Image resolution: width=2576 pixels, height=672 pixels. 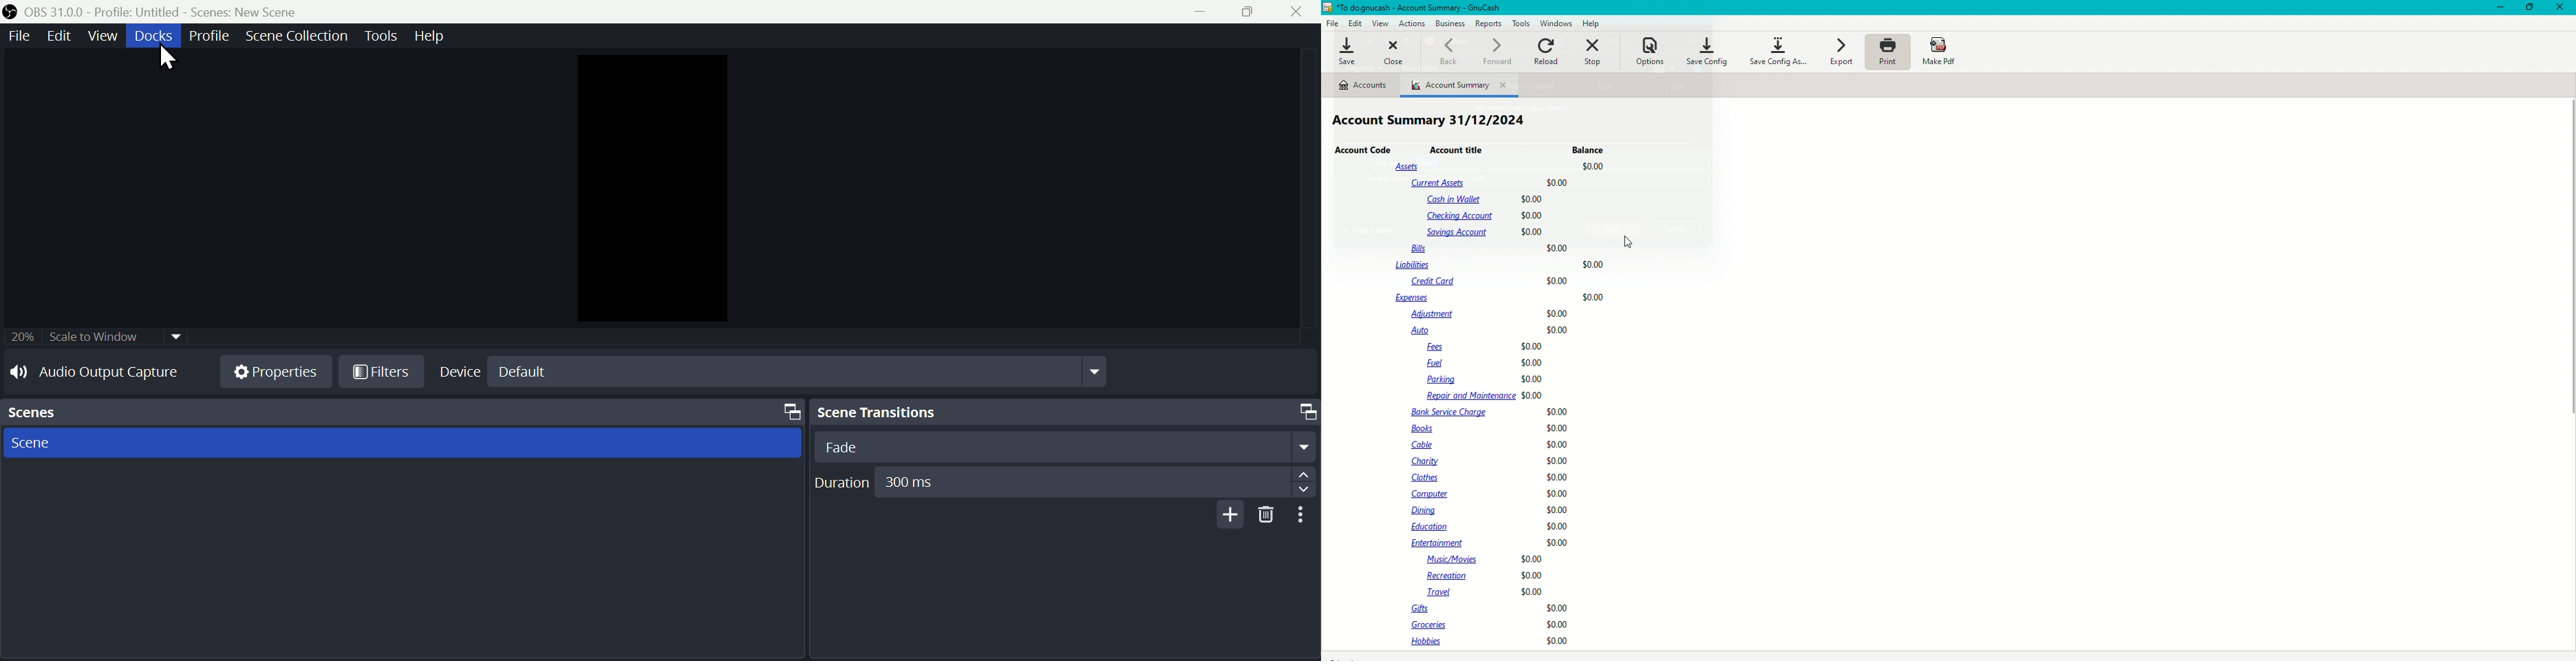 What do you see at coordinates (281, 372) in the screenshot?
I see `Properties` at bounding box center [281, 372].